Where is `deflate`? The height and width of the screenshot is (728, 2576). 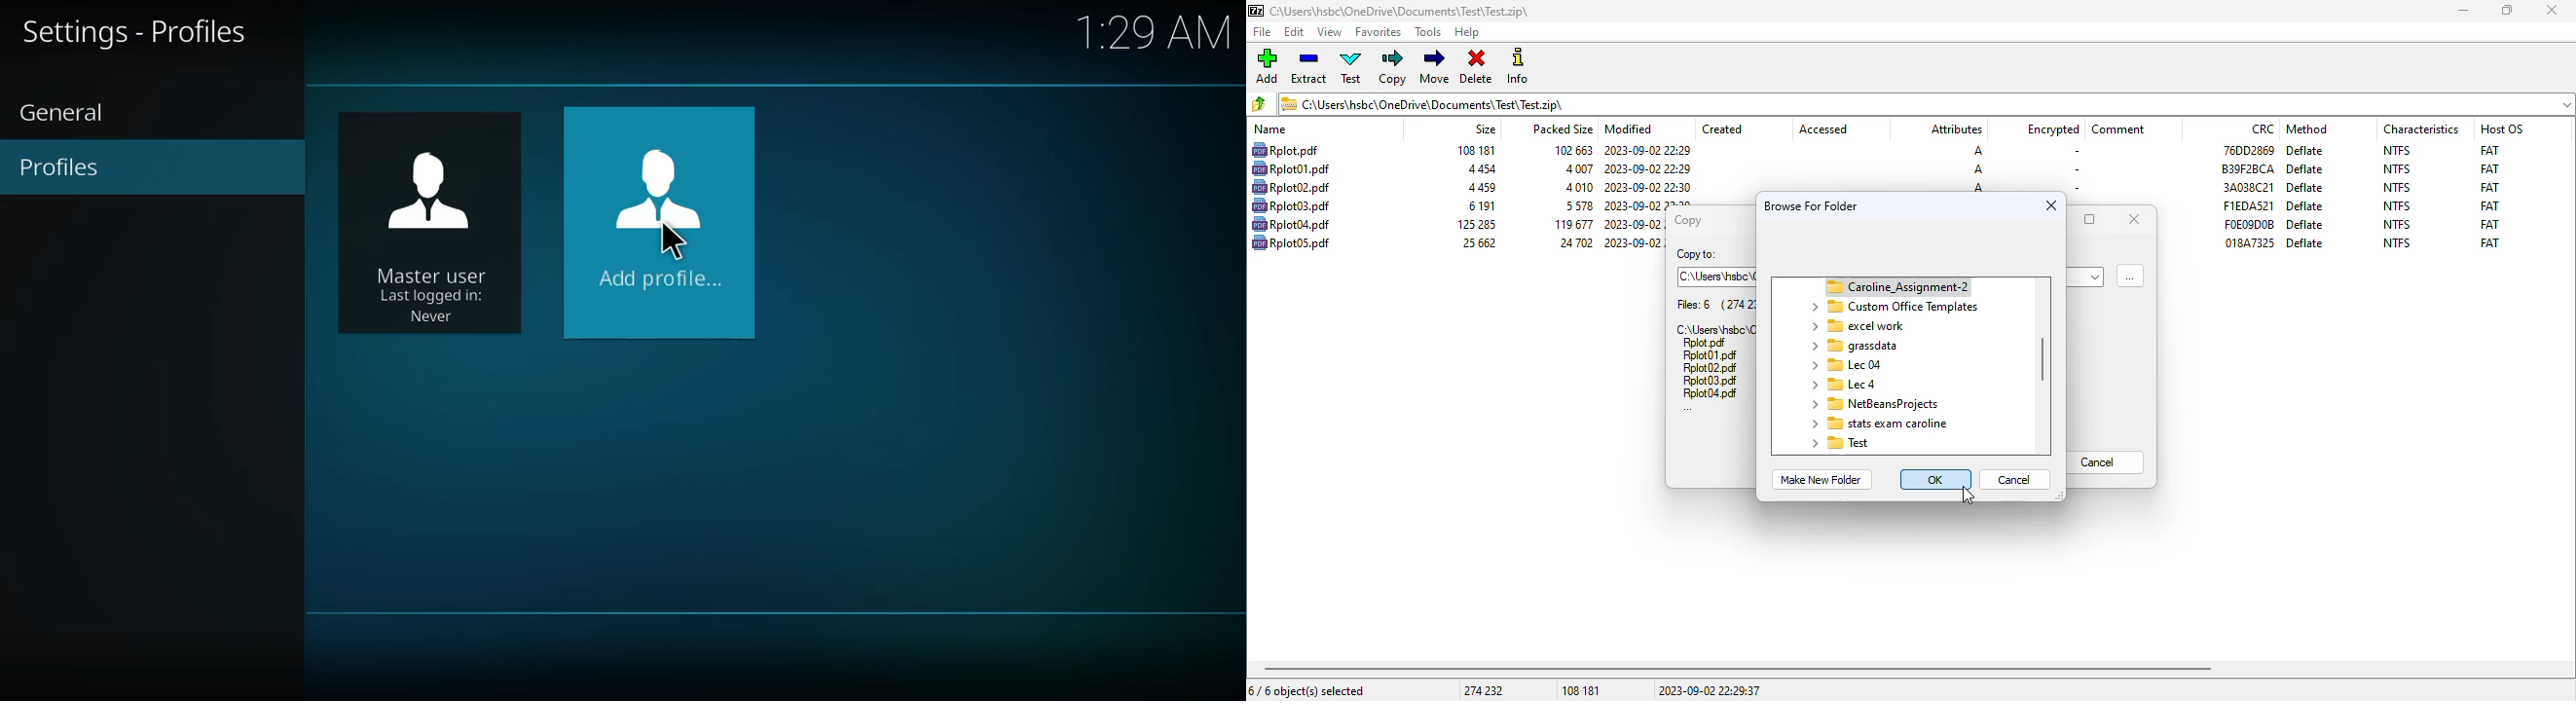 deflate is located at coordinates (2305, 169).